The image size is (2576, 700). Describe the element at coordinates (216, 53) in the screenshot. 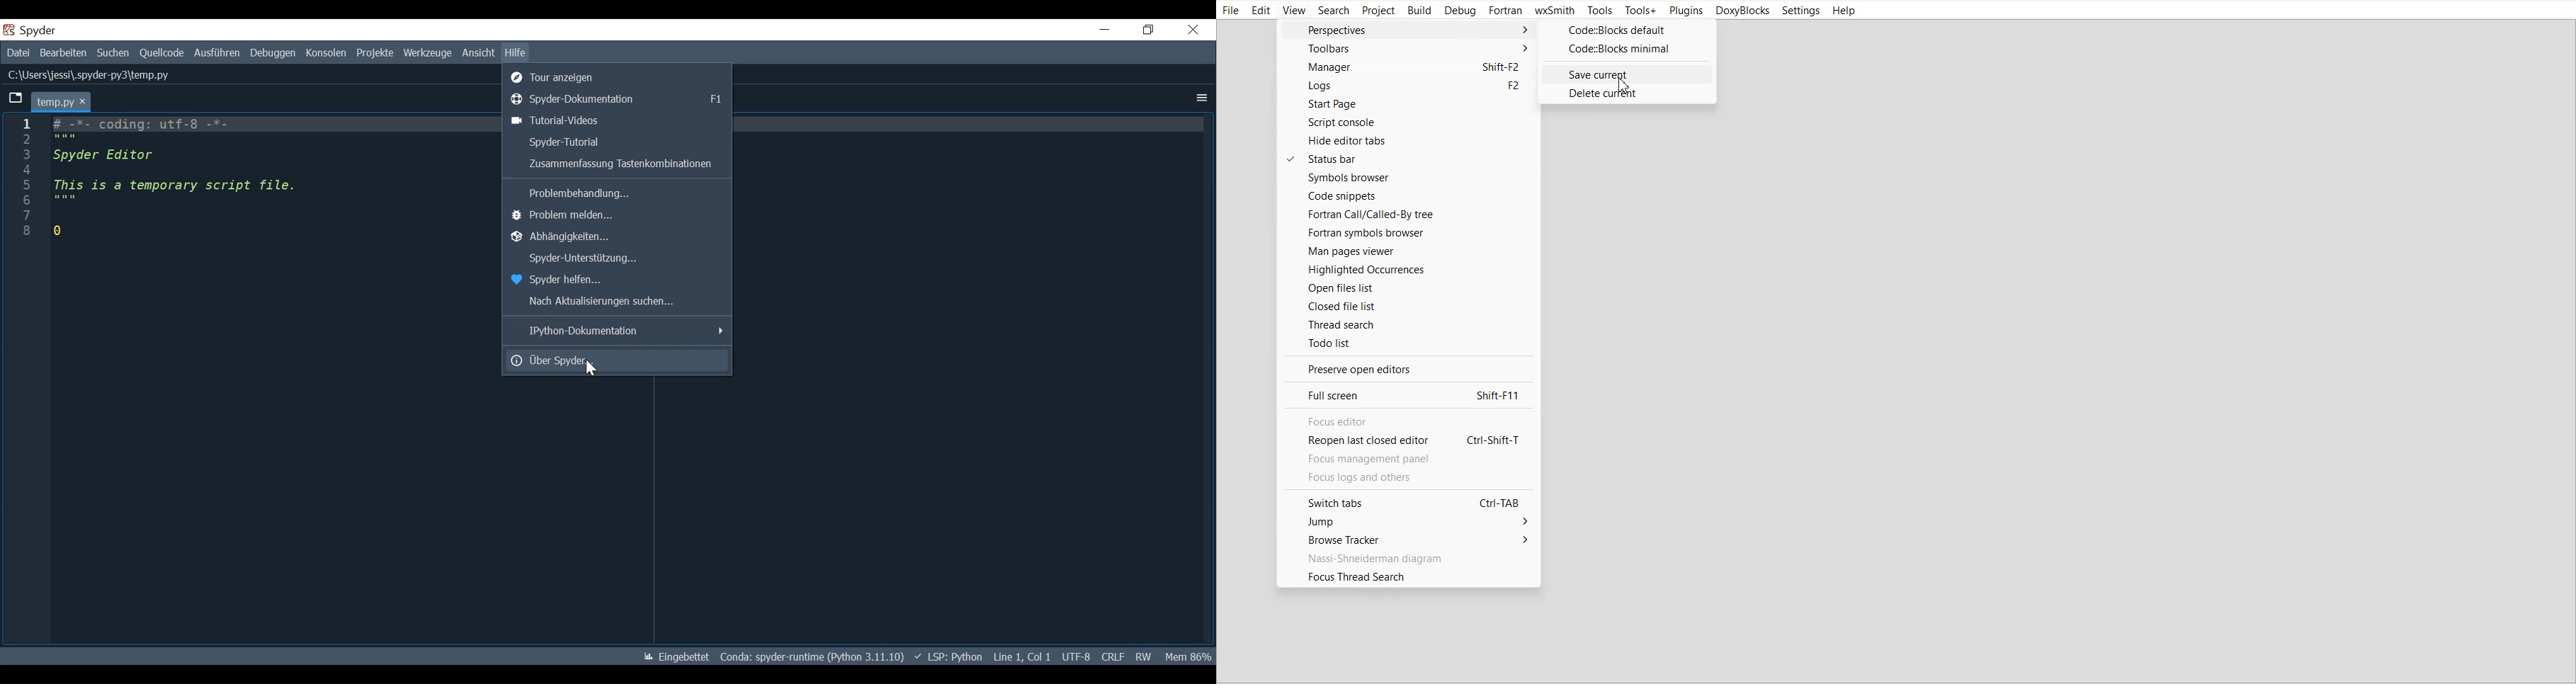

I see `Run` at that location.